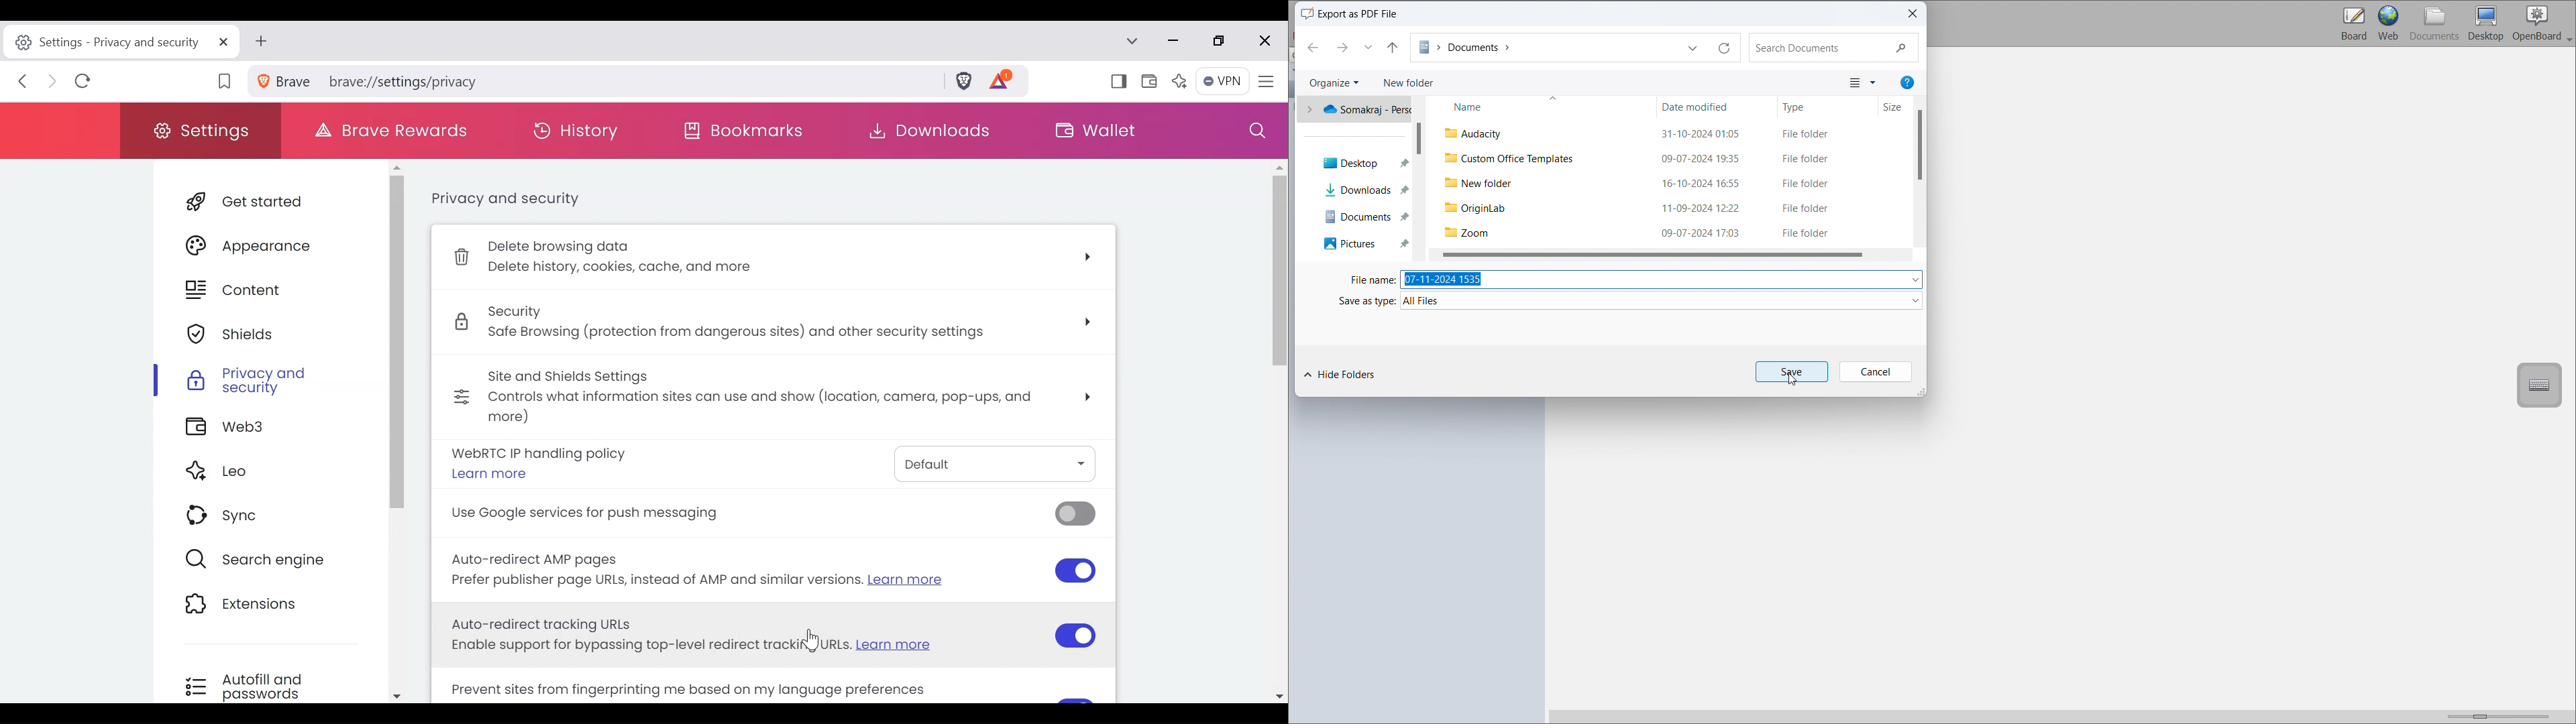  Describe the element at coordinates (1366, 13) in the screenshot. I see `Export as PDF File` at that location.